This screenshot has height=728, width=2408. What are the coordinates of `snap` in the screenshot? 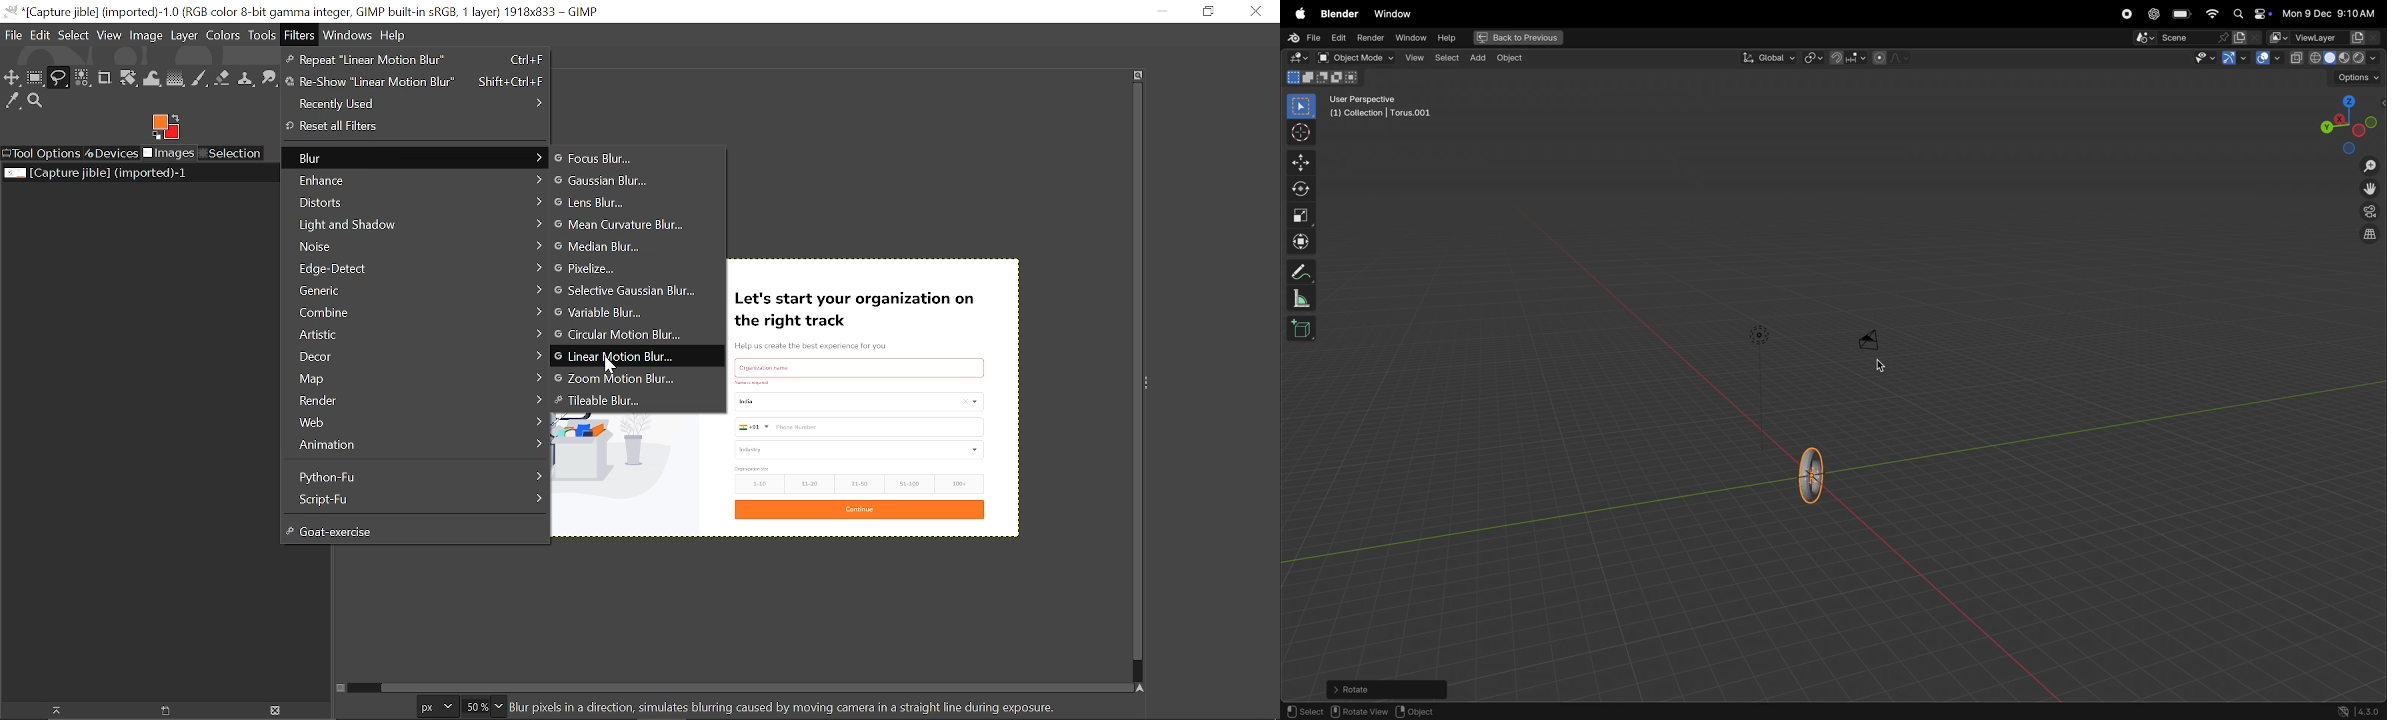 It's located at (1846, 58).